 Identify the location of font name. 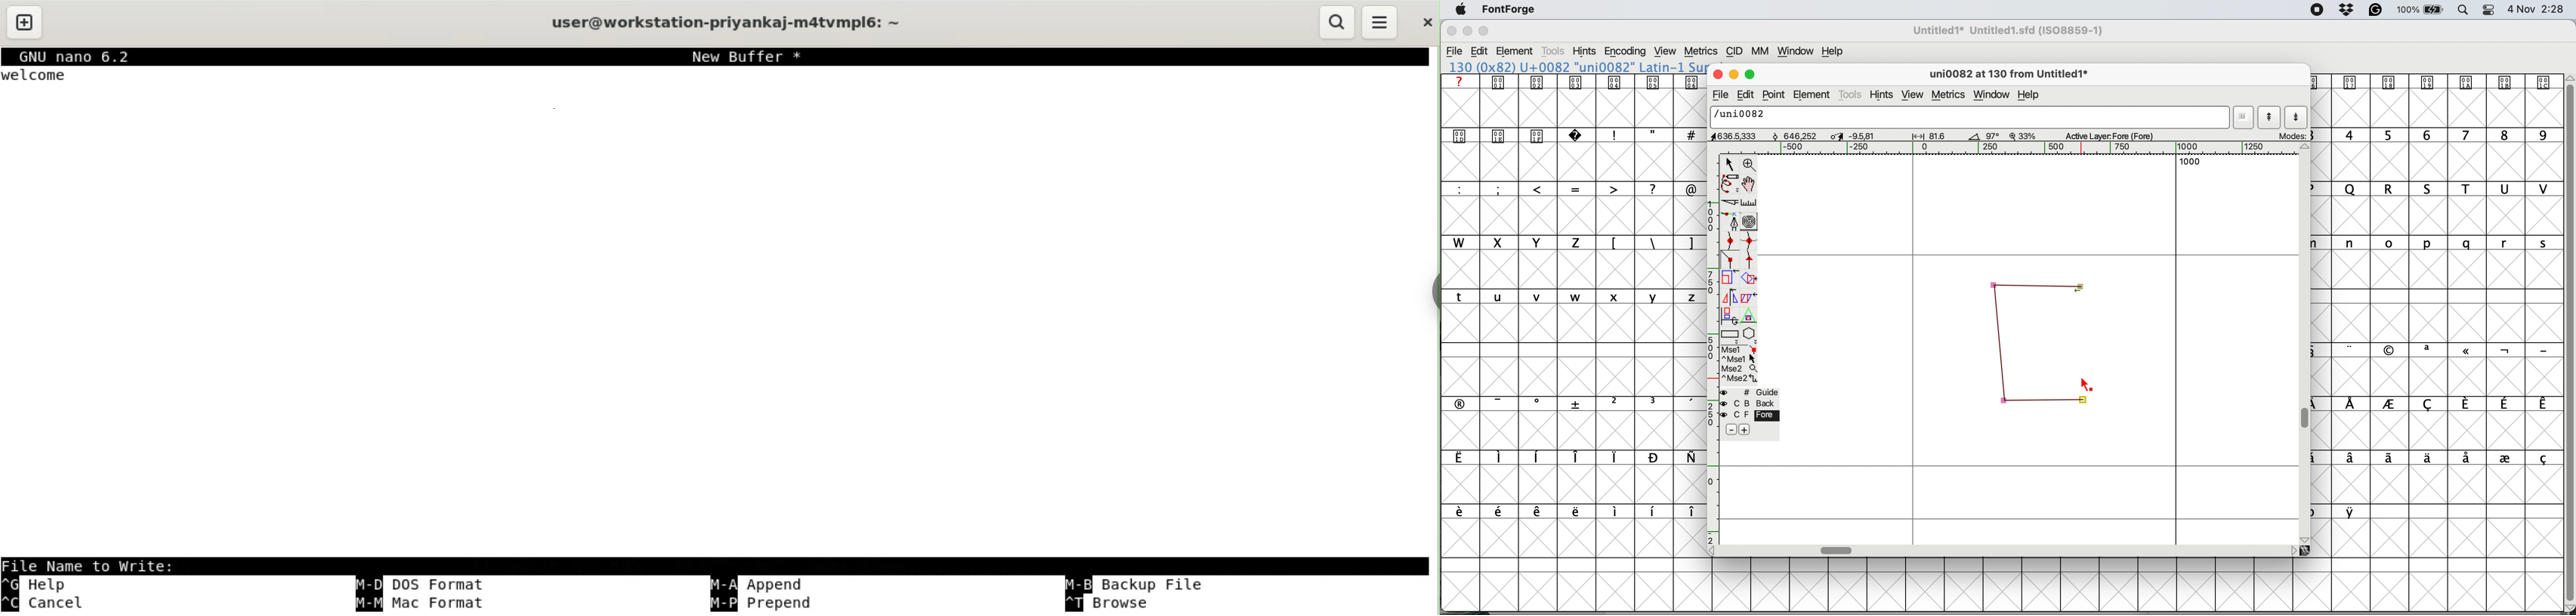
(1575, 67).